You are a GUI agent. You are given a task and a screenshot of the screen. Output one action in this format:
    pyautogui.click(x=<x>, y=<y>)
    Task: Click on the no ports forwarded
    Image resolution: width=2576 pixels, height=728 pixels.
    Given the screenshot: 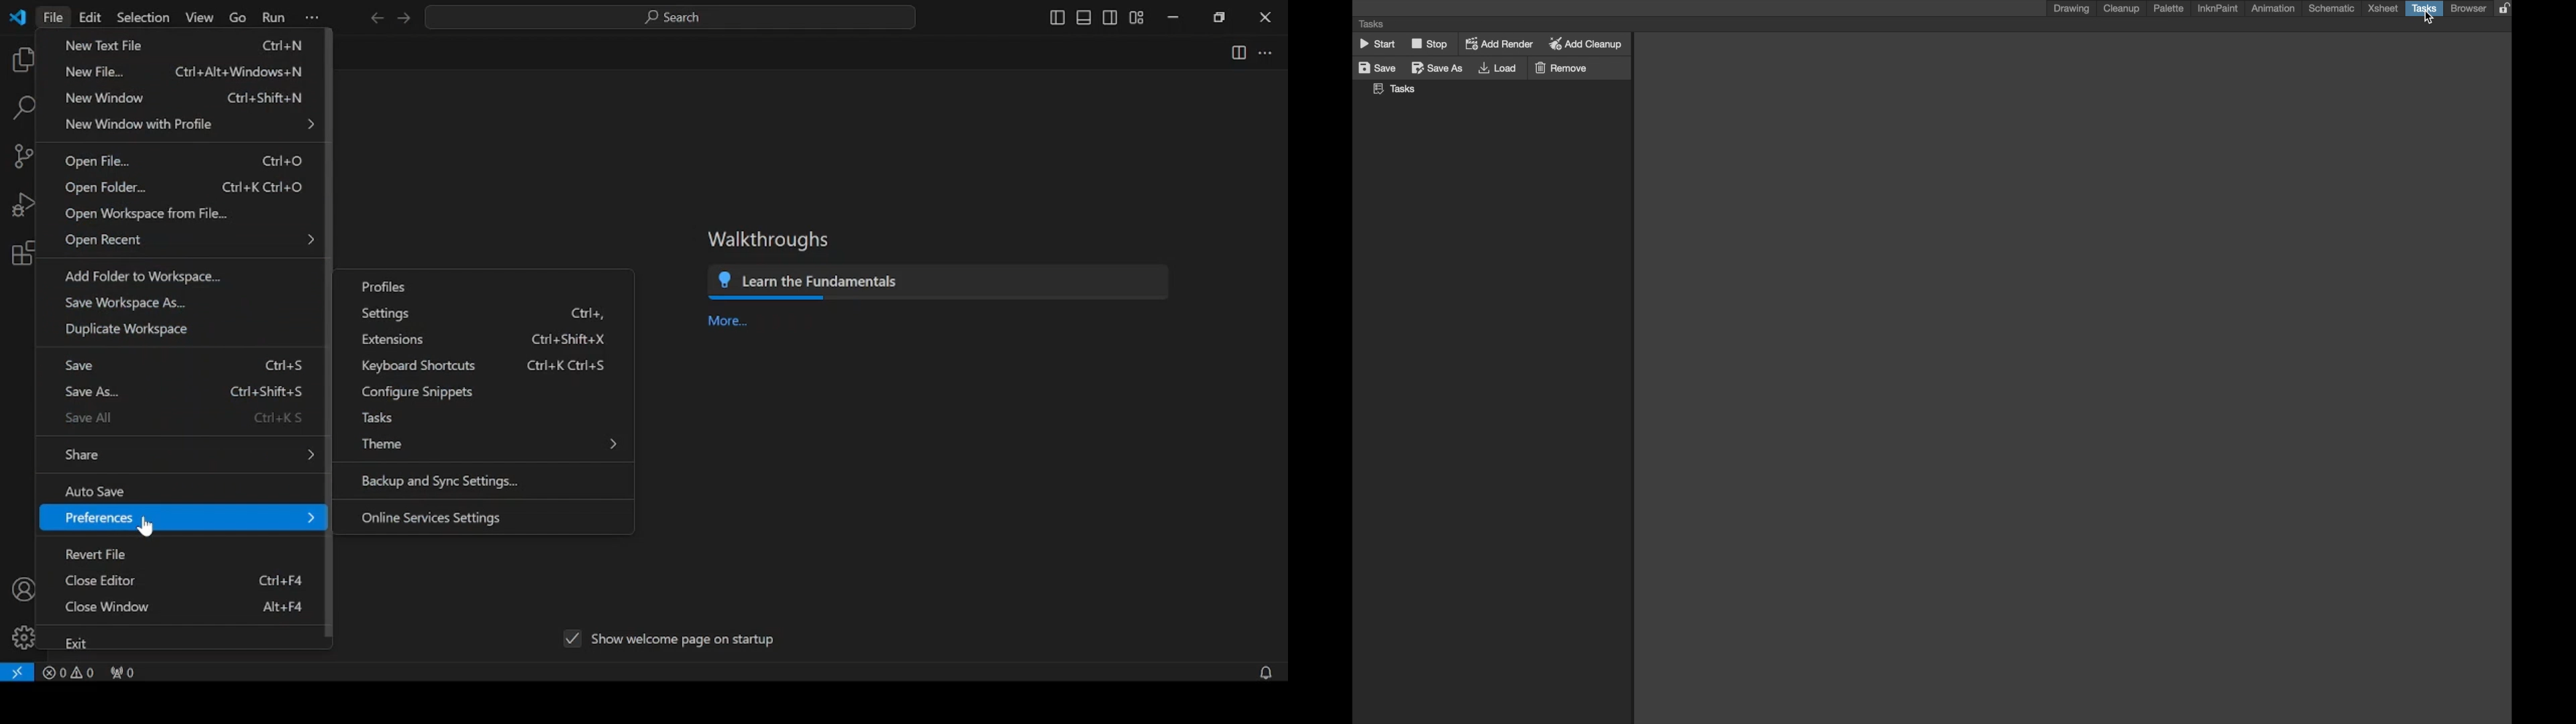 What is the action you would take?
    pyautogui.click(x=121, y=672)
    